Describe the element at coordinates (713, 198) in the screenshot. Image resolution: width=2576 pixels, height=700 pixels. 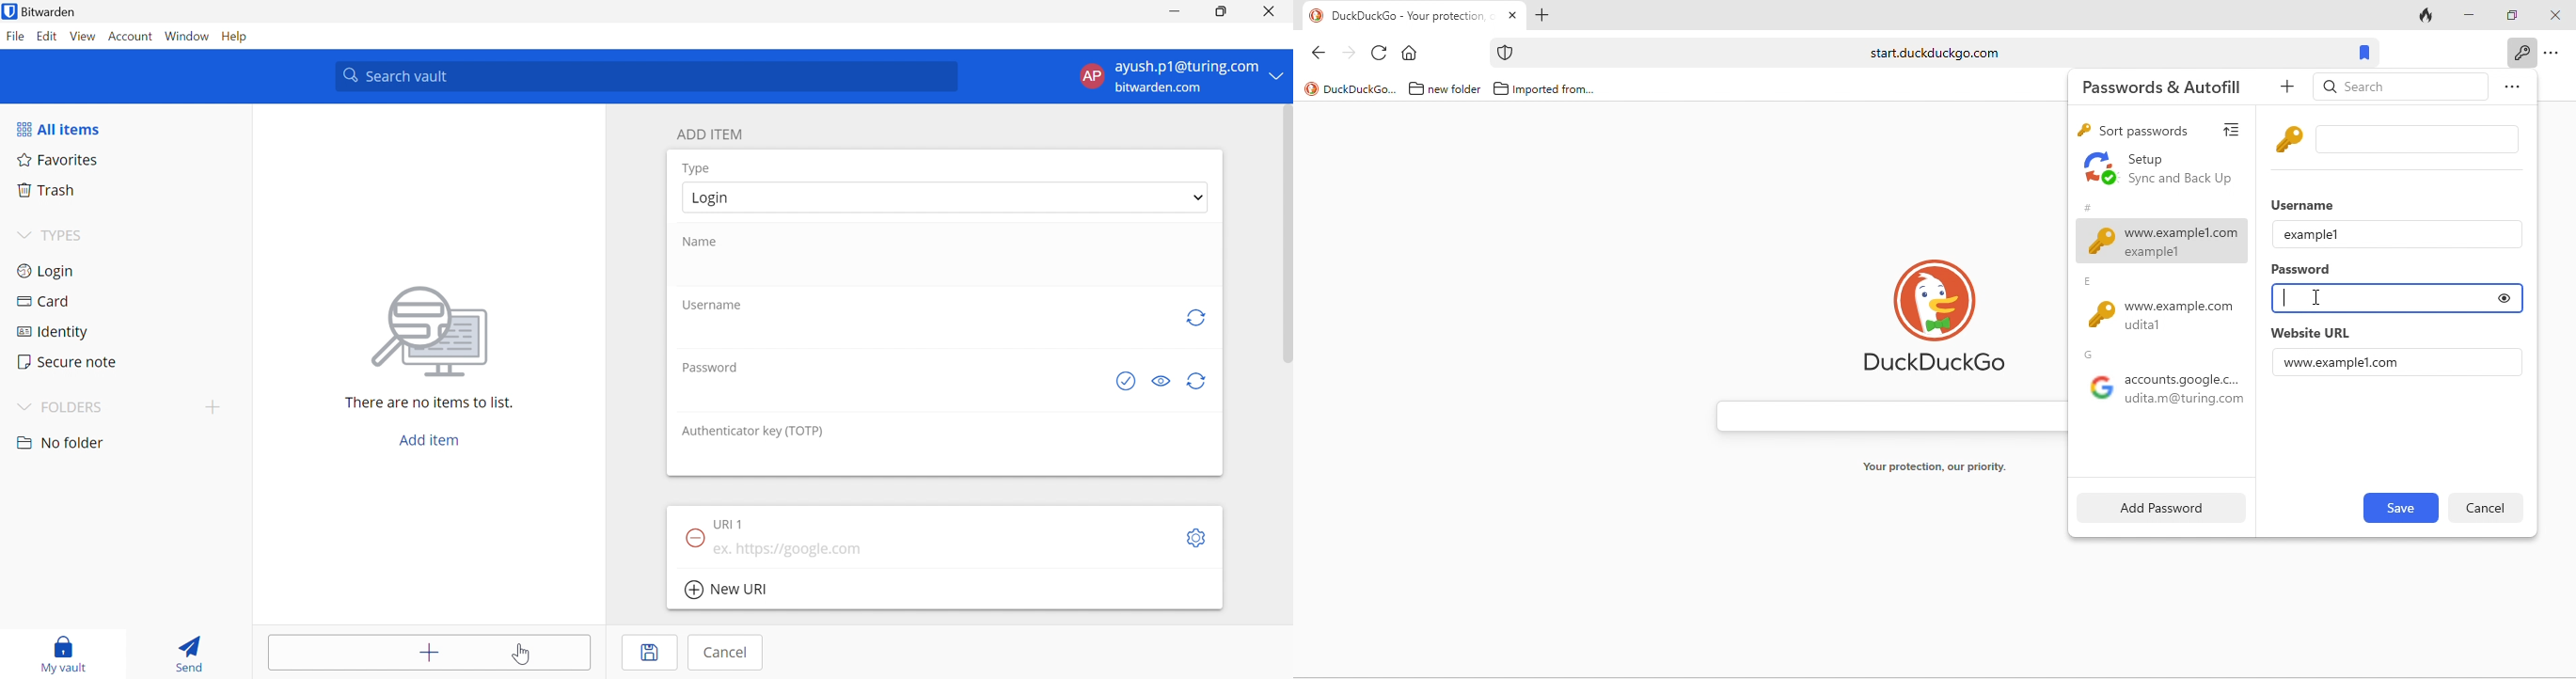
I see `Login` at that location.